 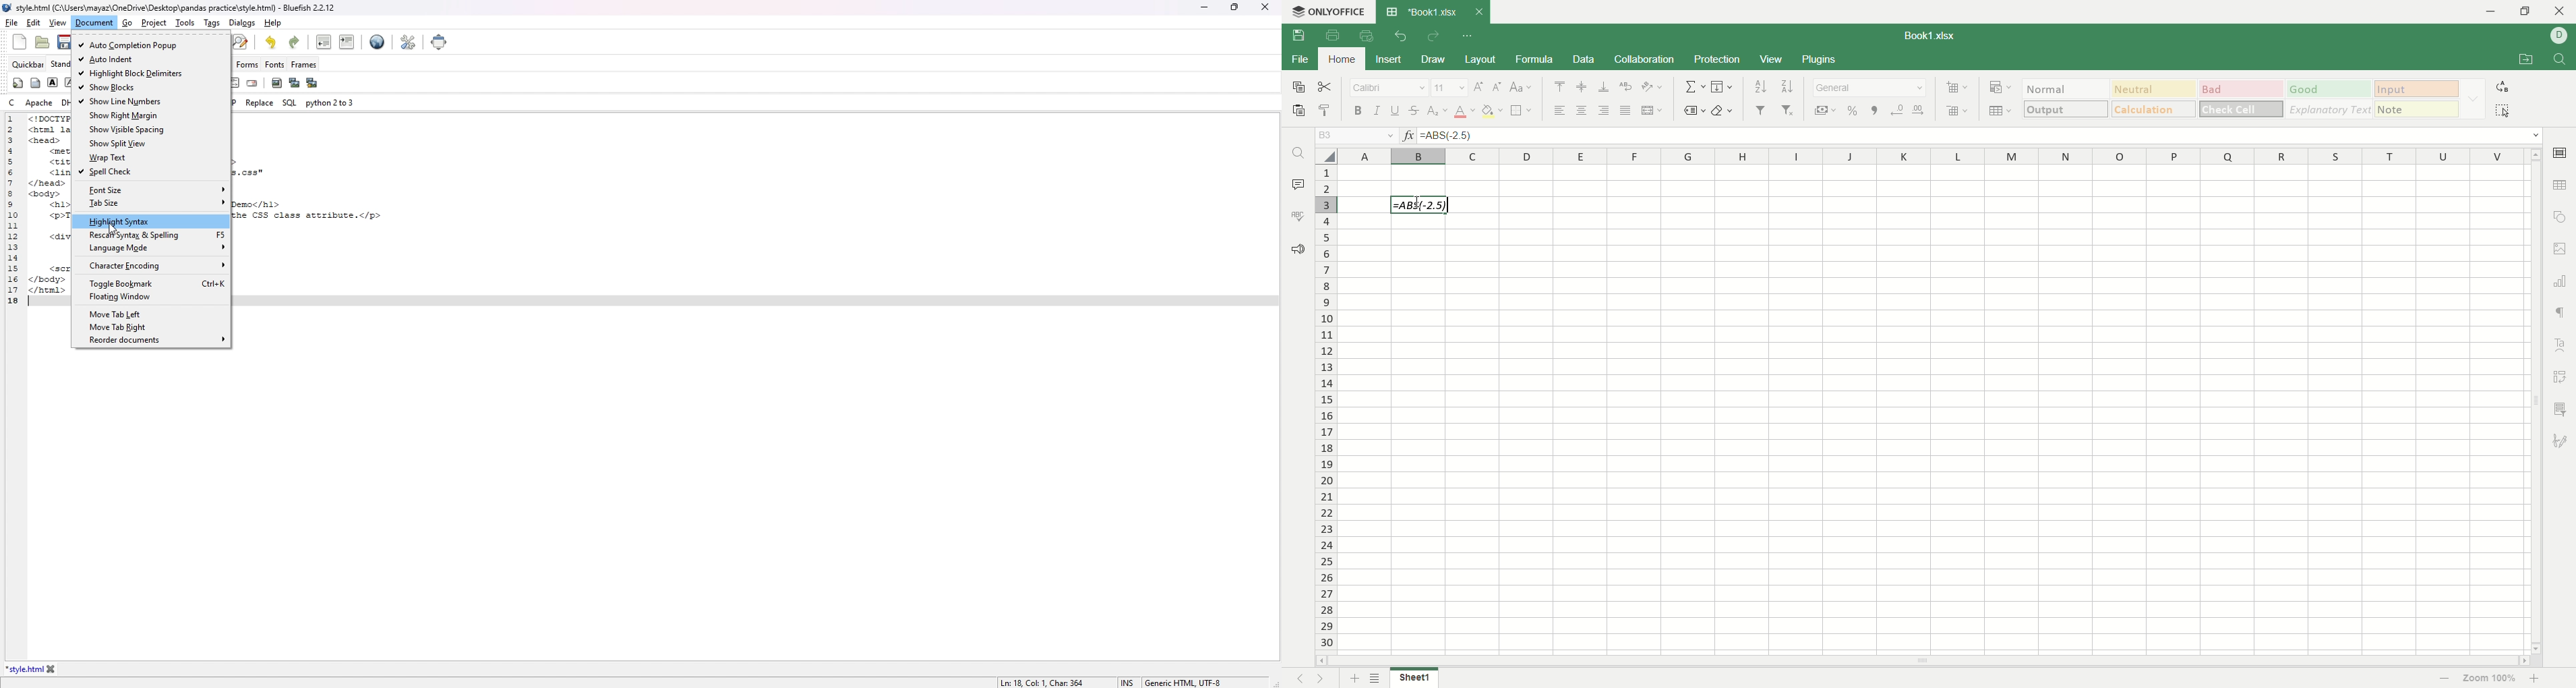 I want to click on insert function, so click(x=1409, y=136).